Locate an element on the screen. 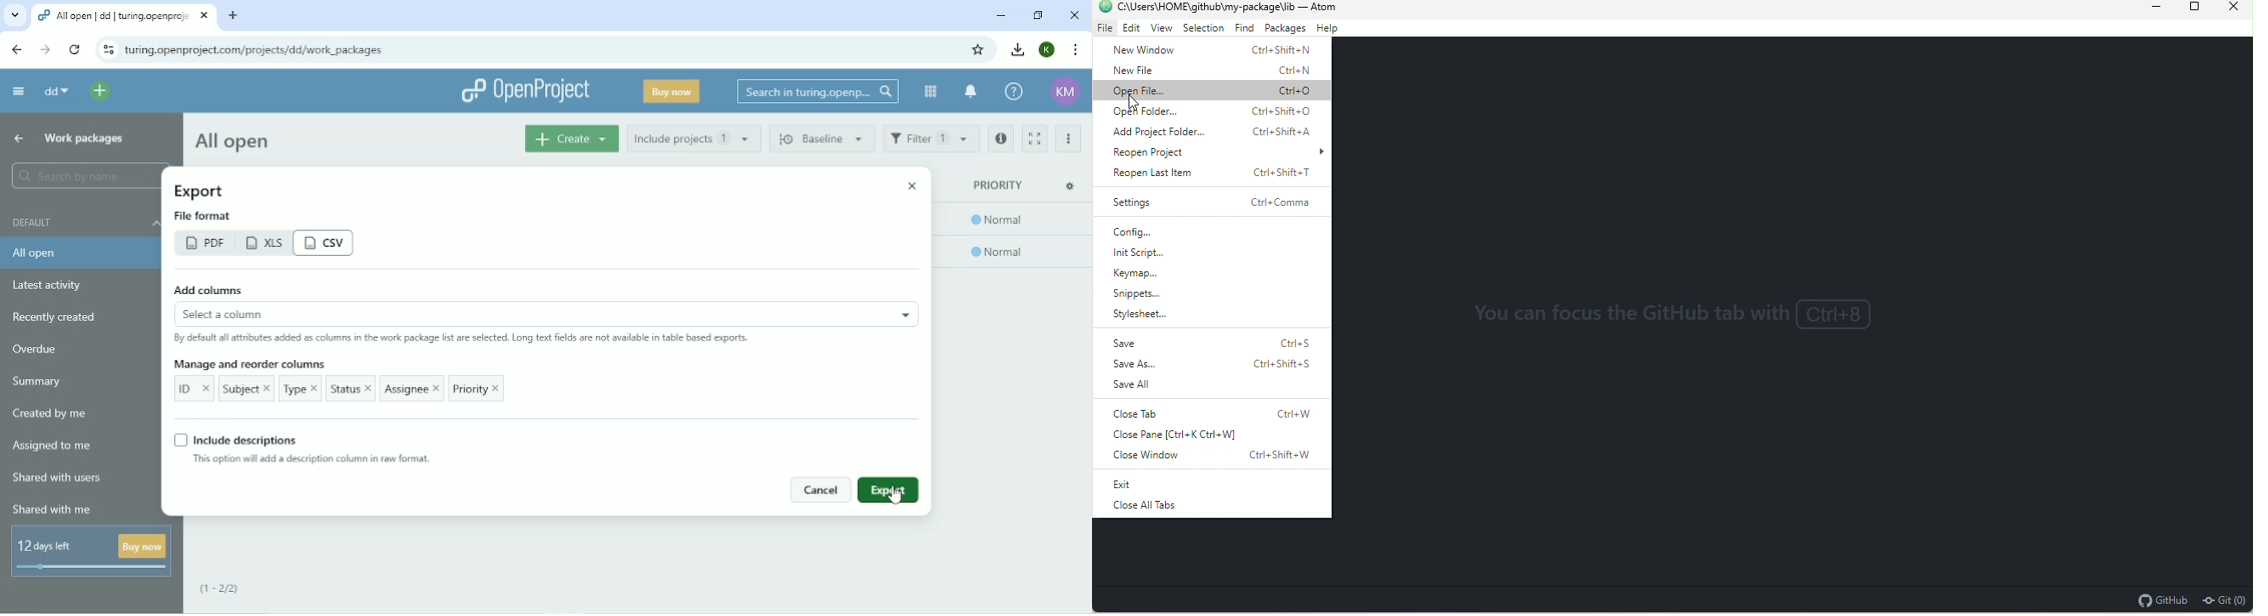 The height and width of the screenshot is (616, 2268). save is located at coordinates (1211, 341).